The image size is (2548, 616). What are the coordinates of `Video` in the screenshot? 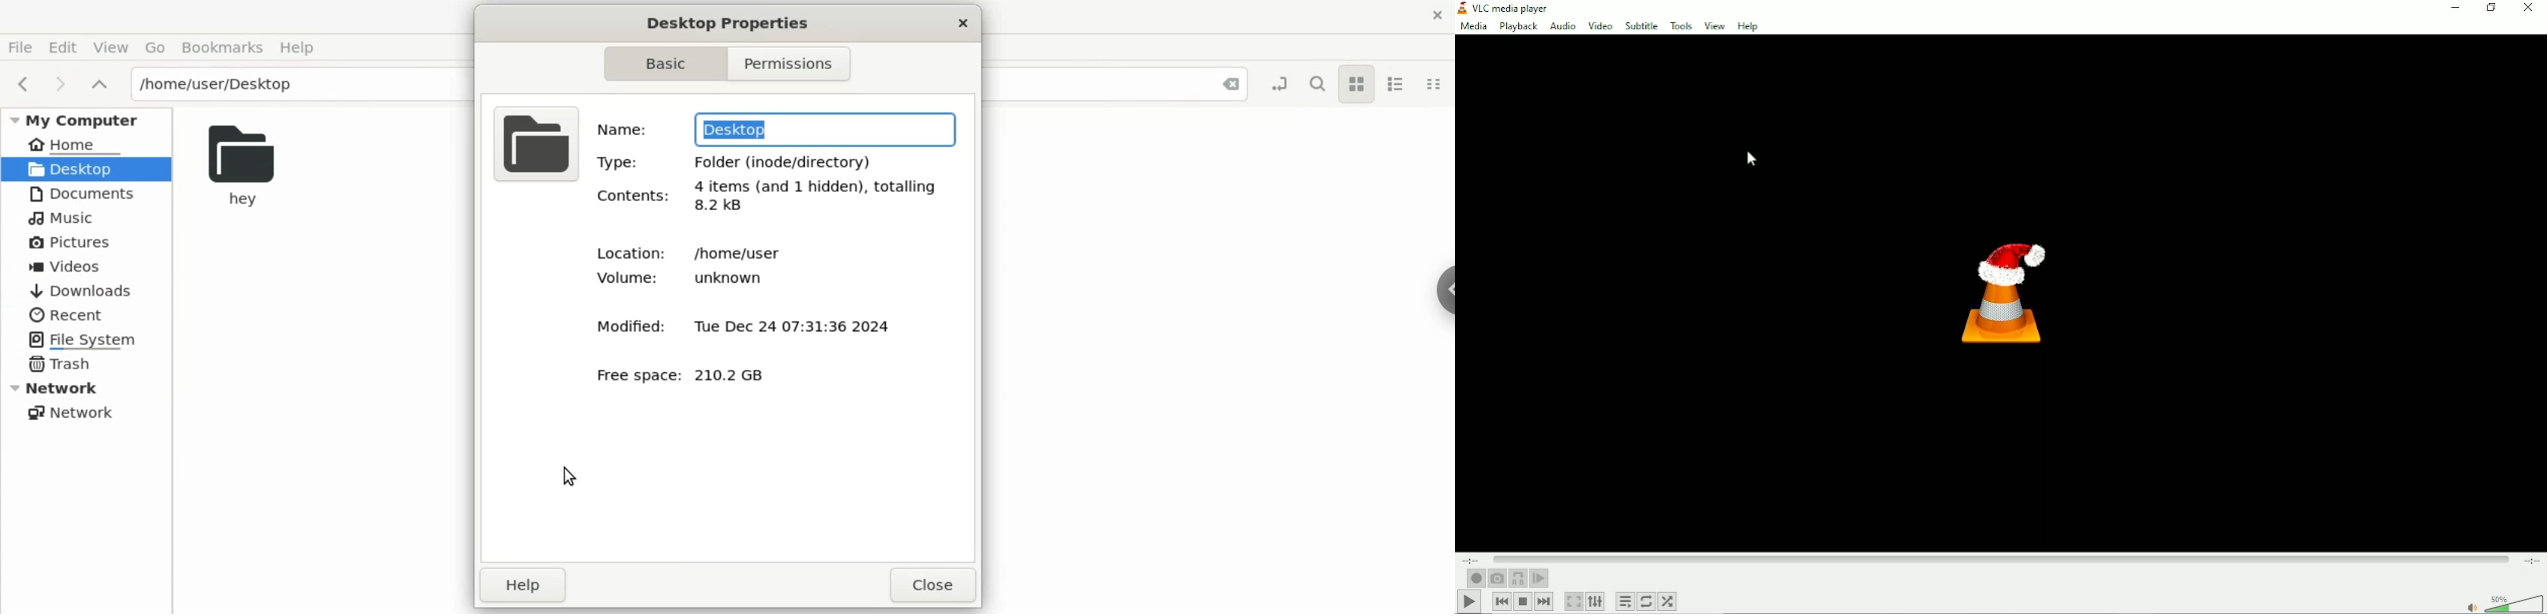 It's located at (1599, 25).